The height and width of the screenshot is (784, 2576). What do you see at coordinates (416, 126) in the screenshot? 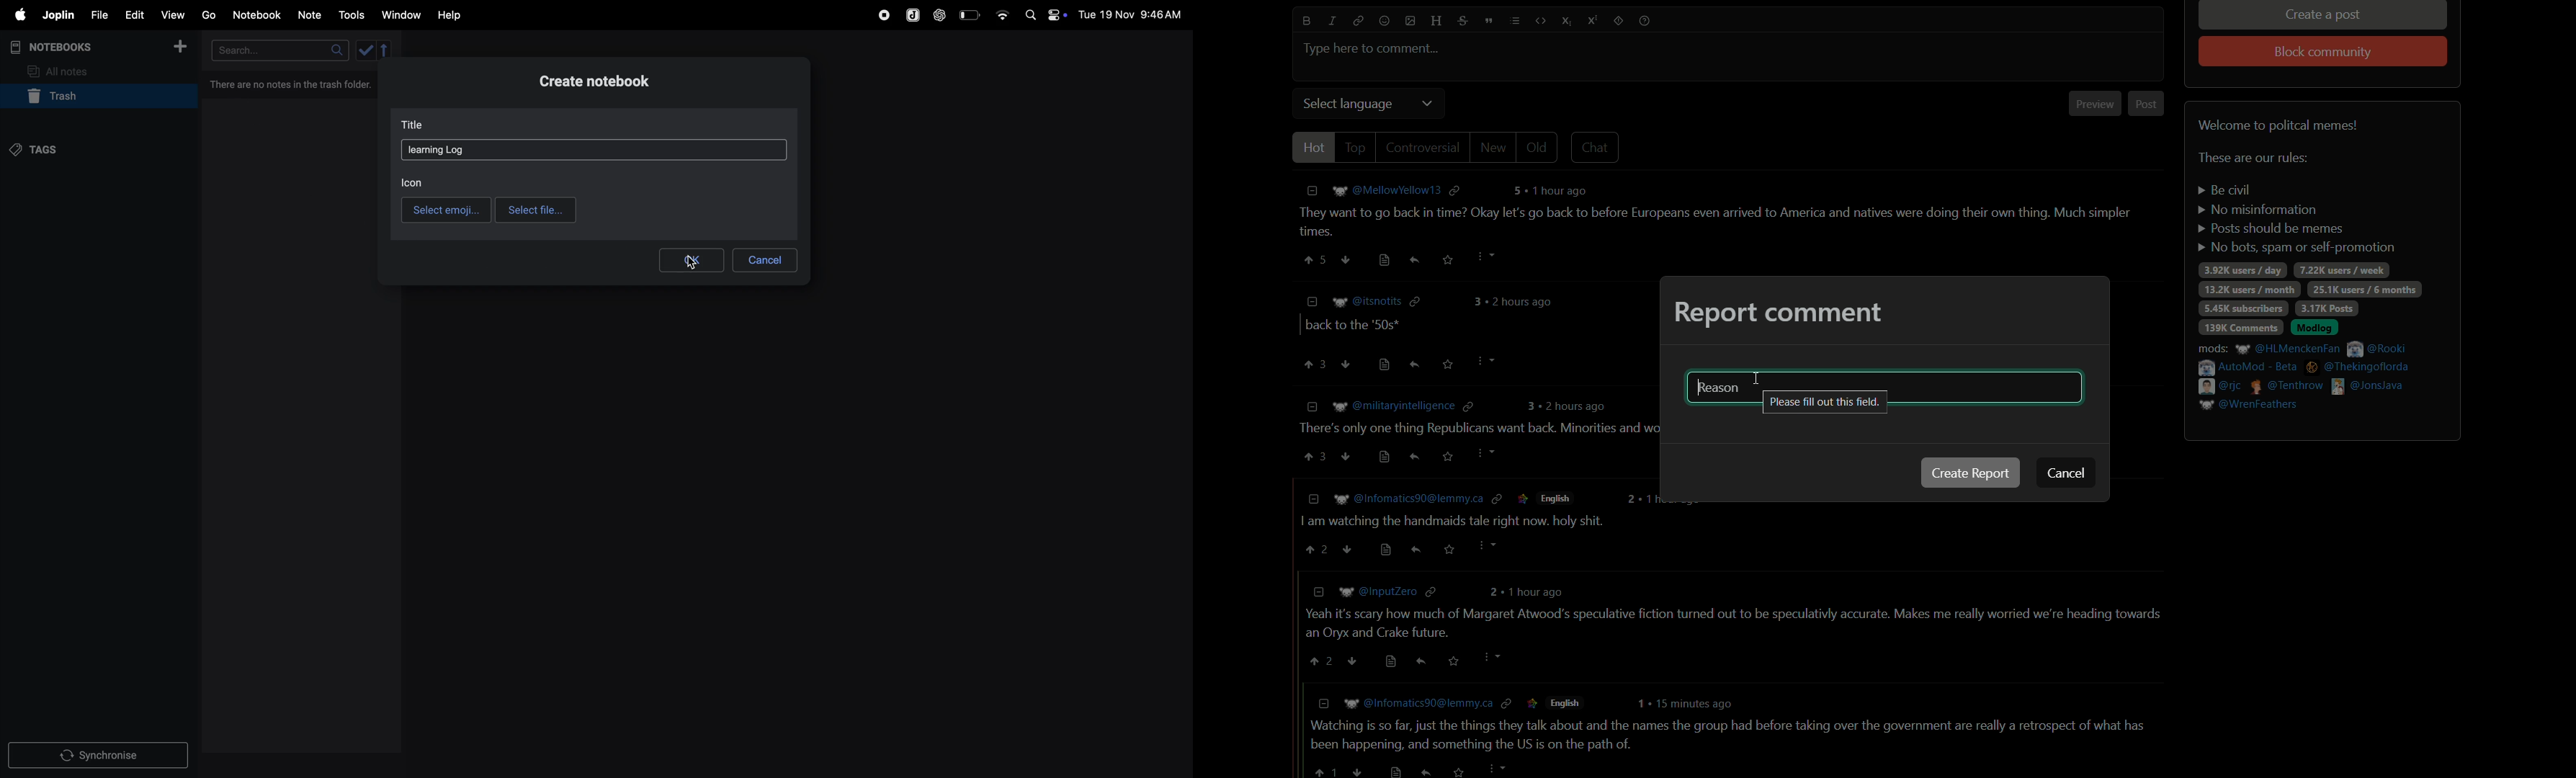
I see `title` at bounding box center [416, 126].